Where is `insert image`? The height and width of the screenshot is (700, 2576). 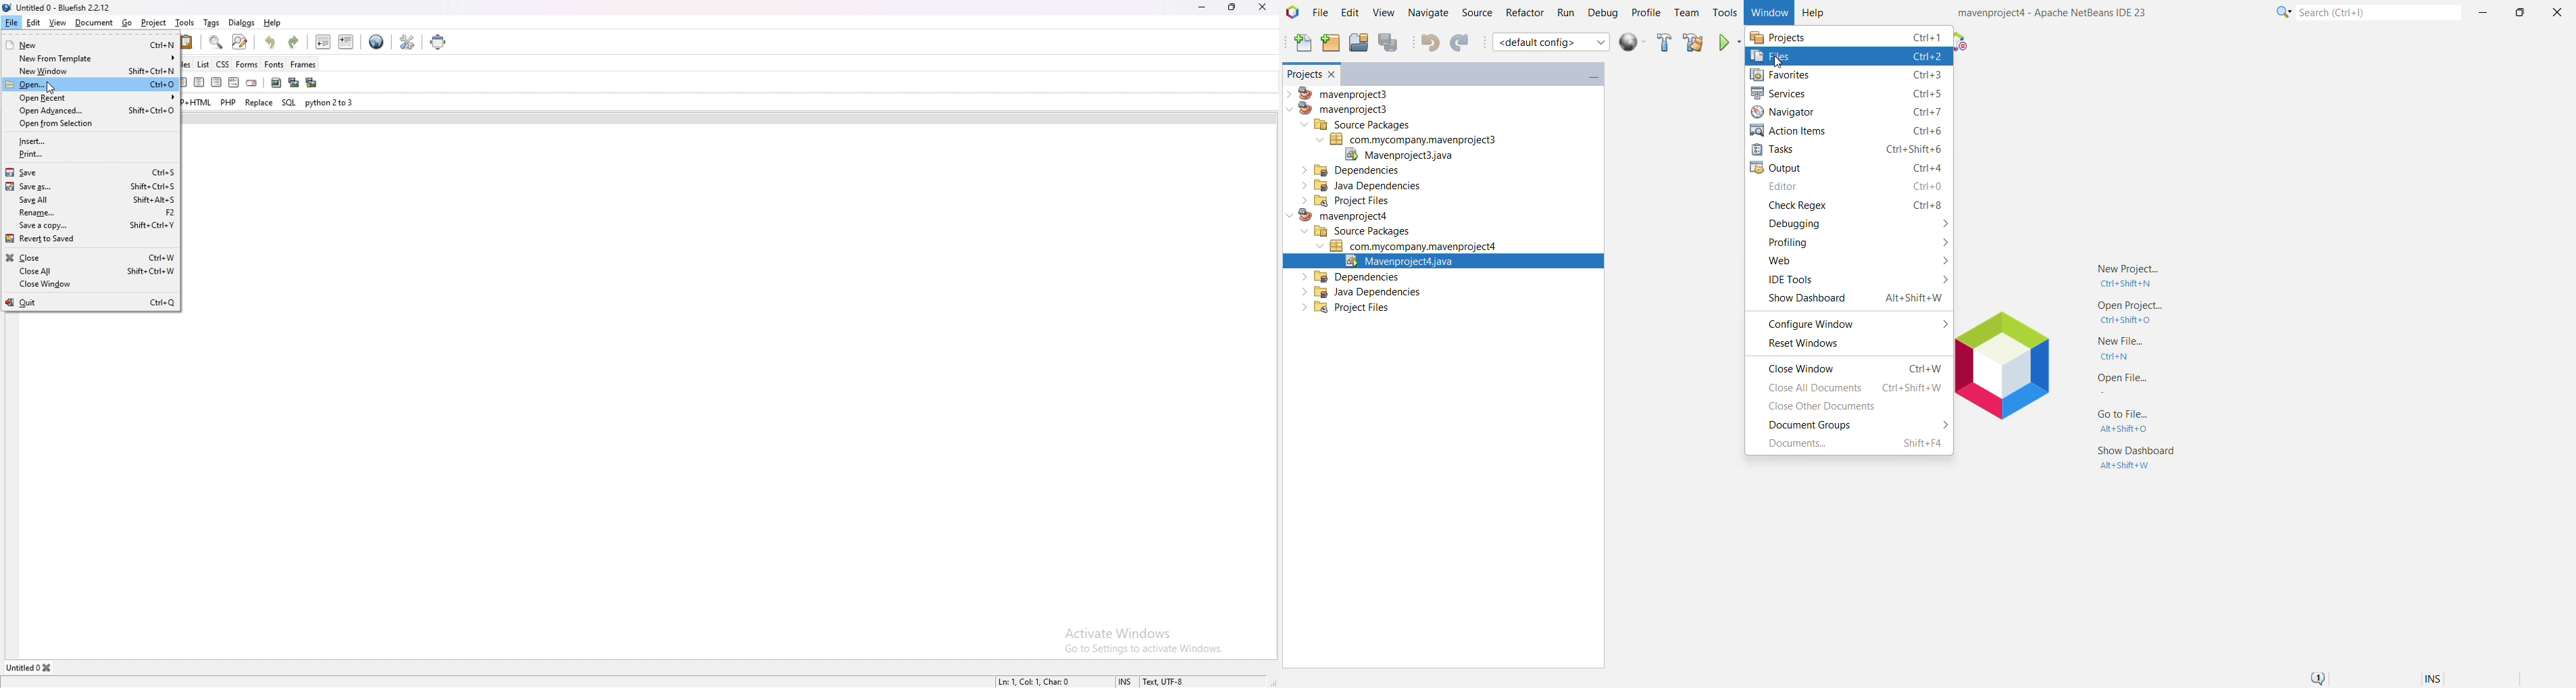 insert image is located at coordinates (277, 83).